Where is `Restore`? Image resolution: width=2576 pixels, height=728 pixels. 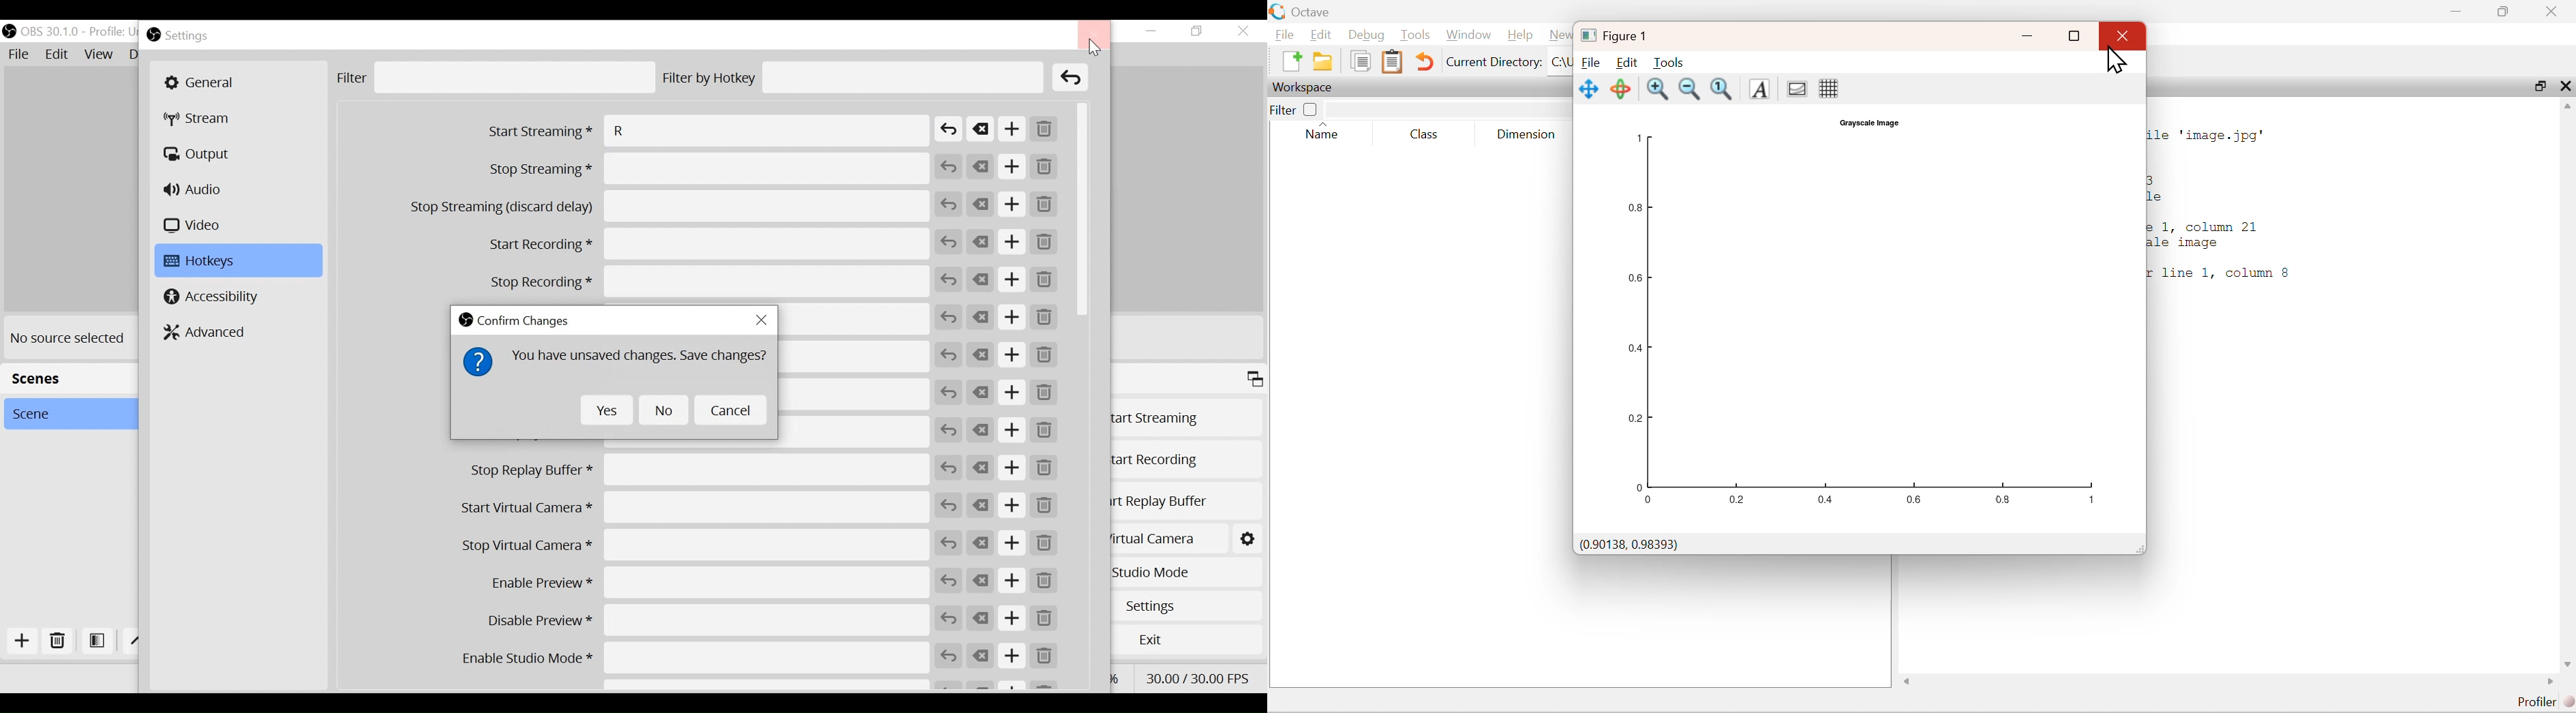
Restore is located at coordinates (1198, 32).